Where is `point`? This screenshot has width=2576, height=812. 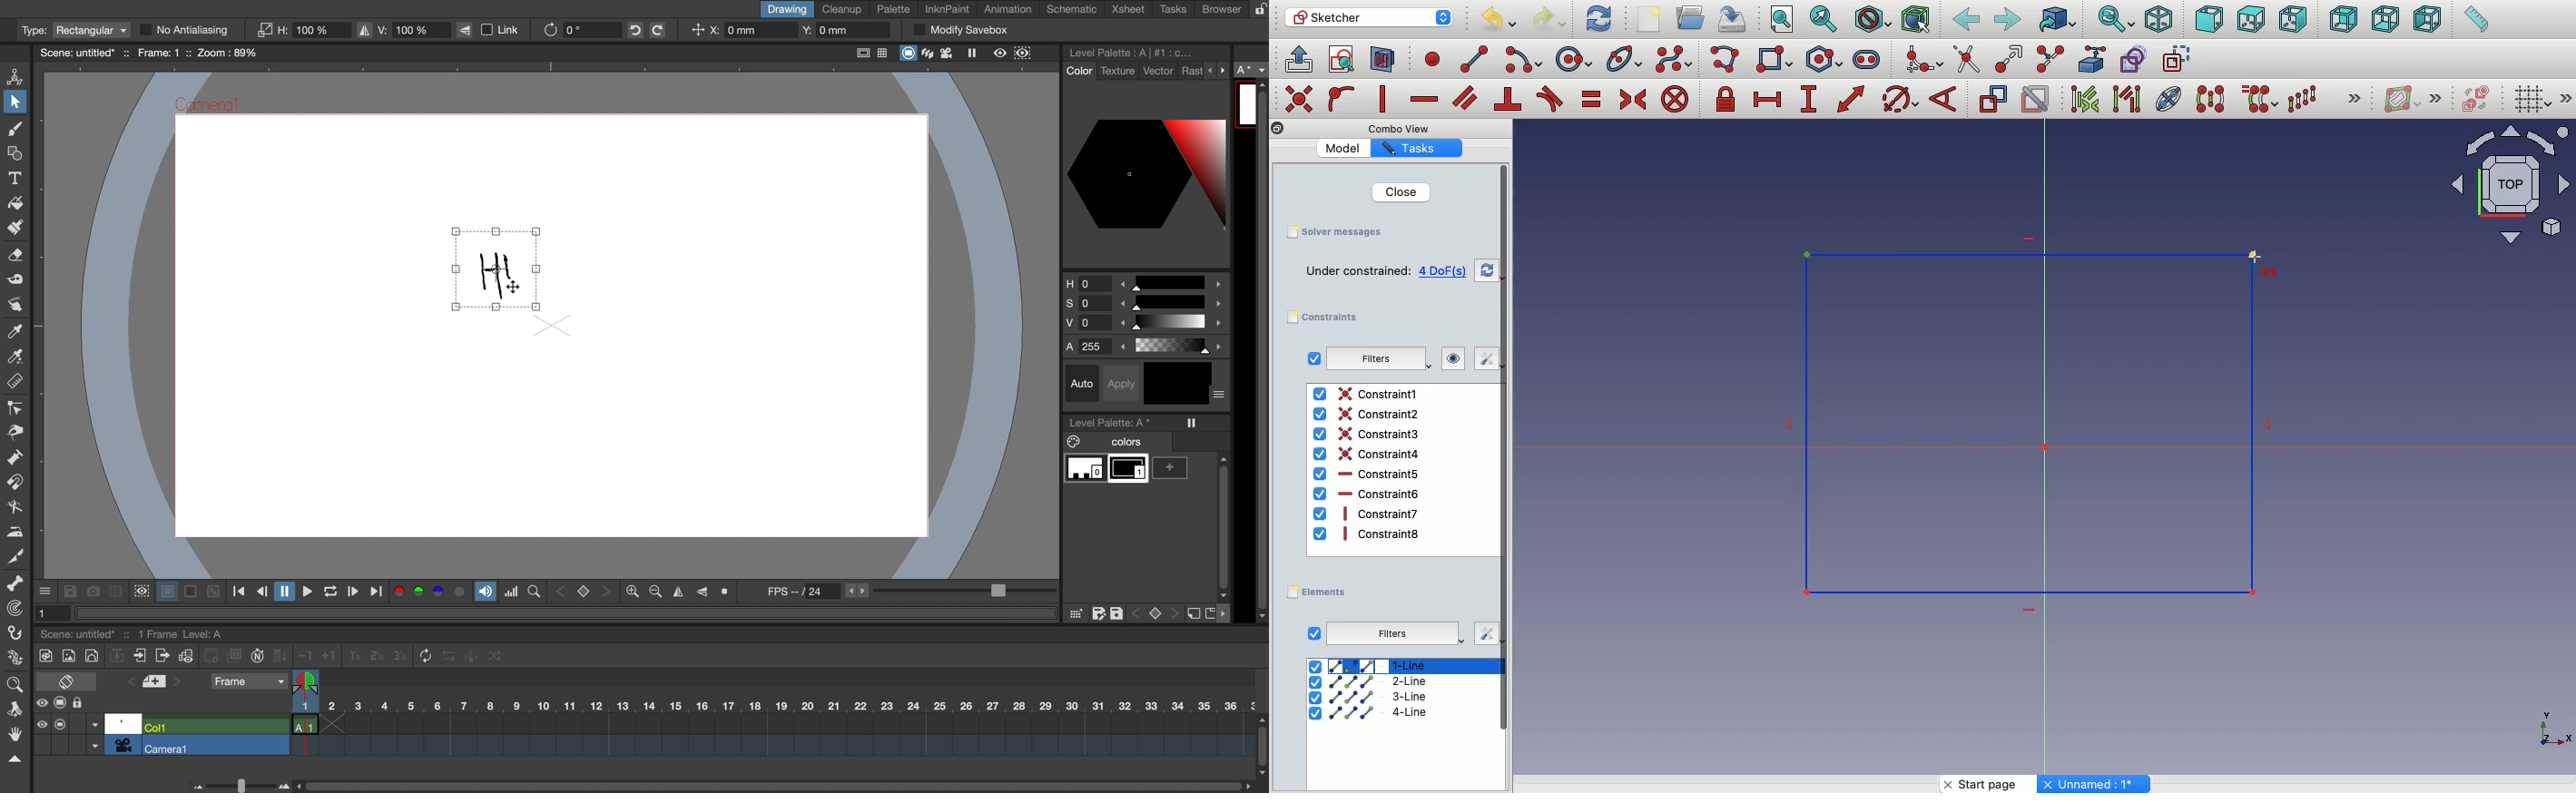
point is located at coordinates (1429, 58).